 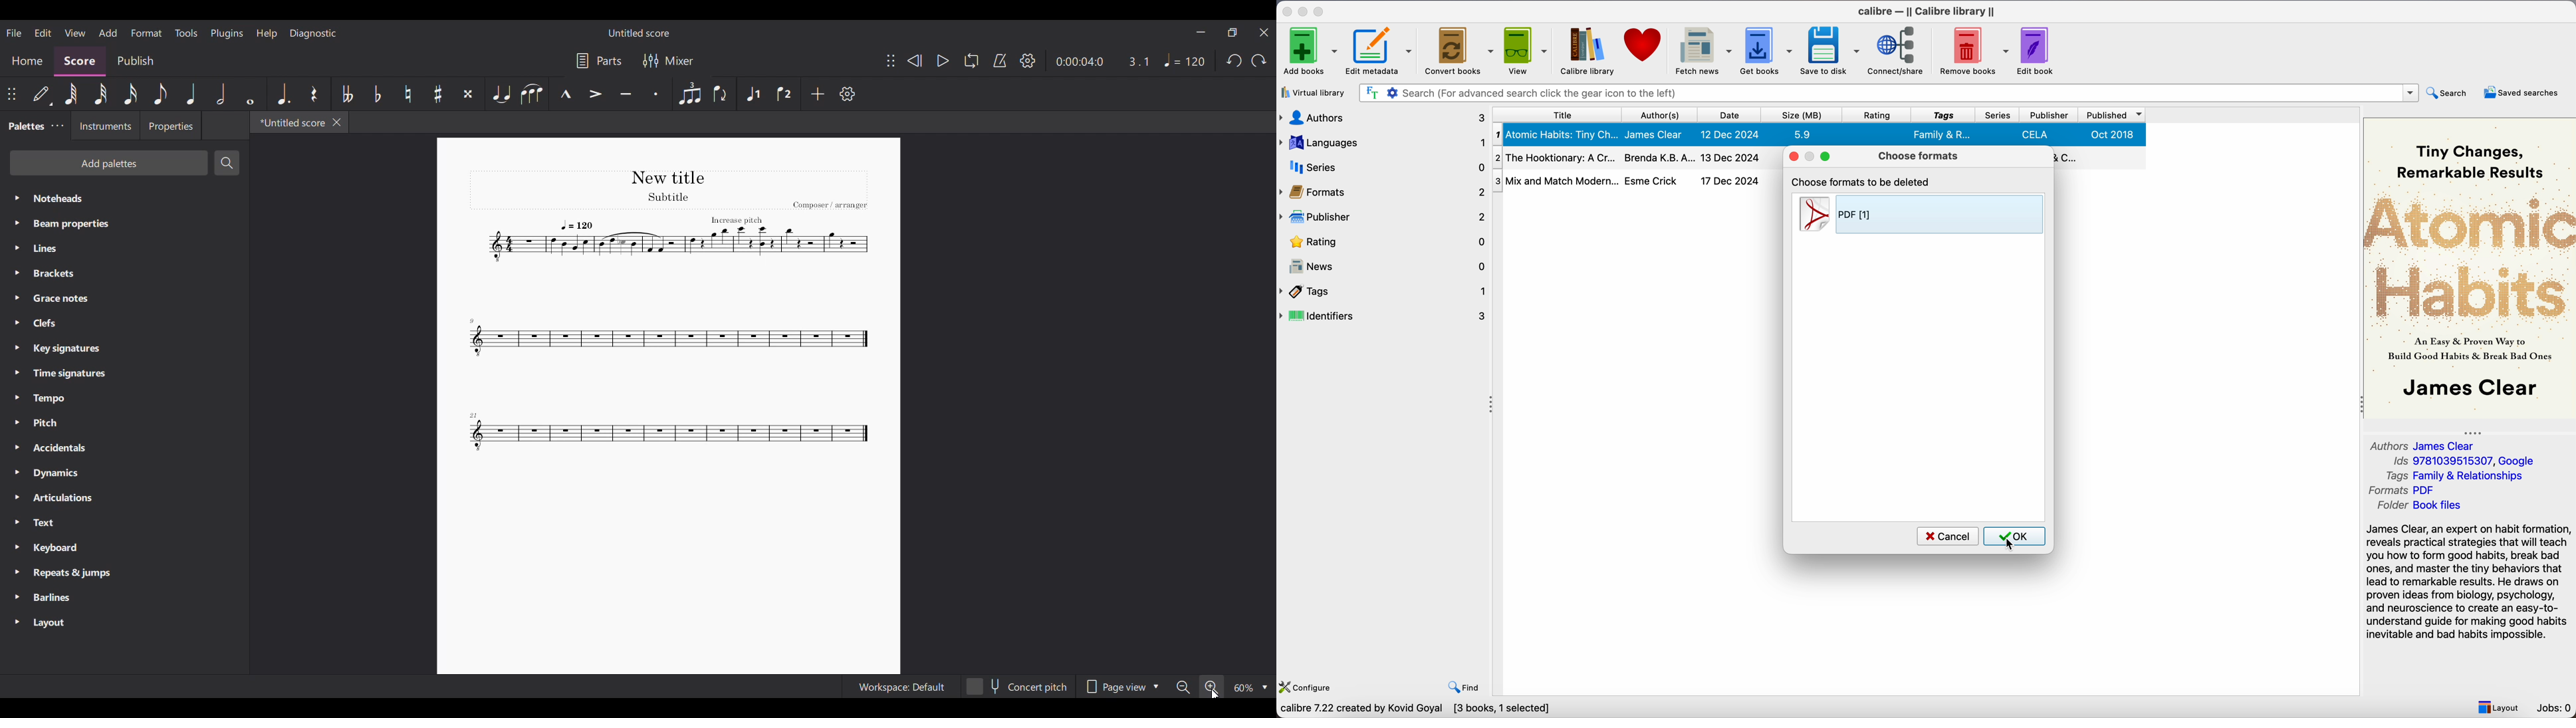 What do you see at coordinates (1701, 49) in the screenshot?
I see `fetch news` at bounding box center [1701, 49].